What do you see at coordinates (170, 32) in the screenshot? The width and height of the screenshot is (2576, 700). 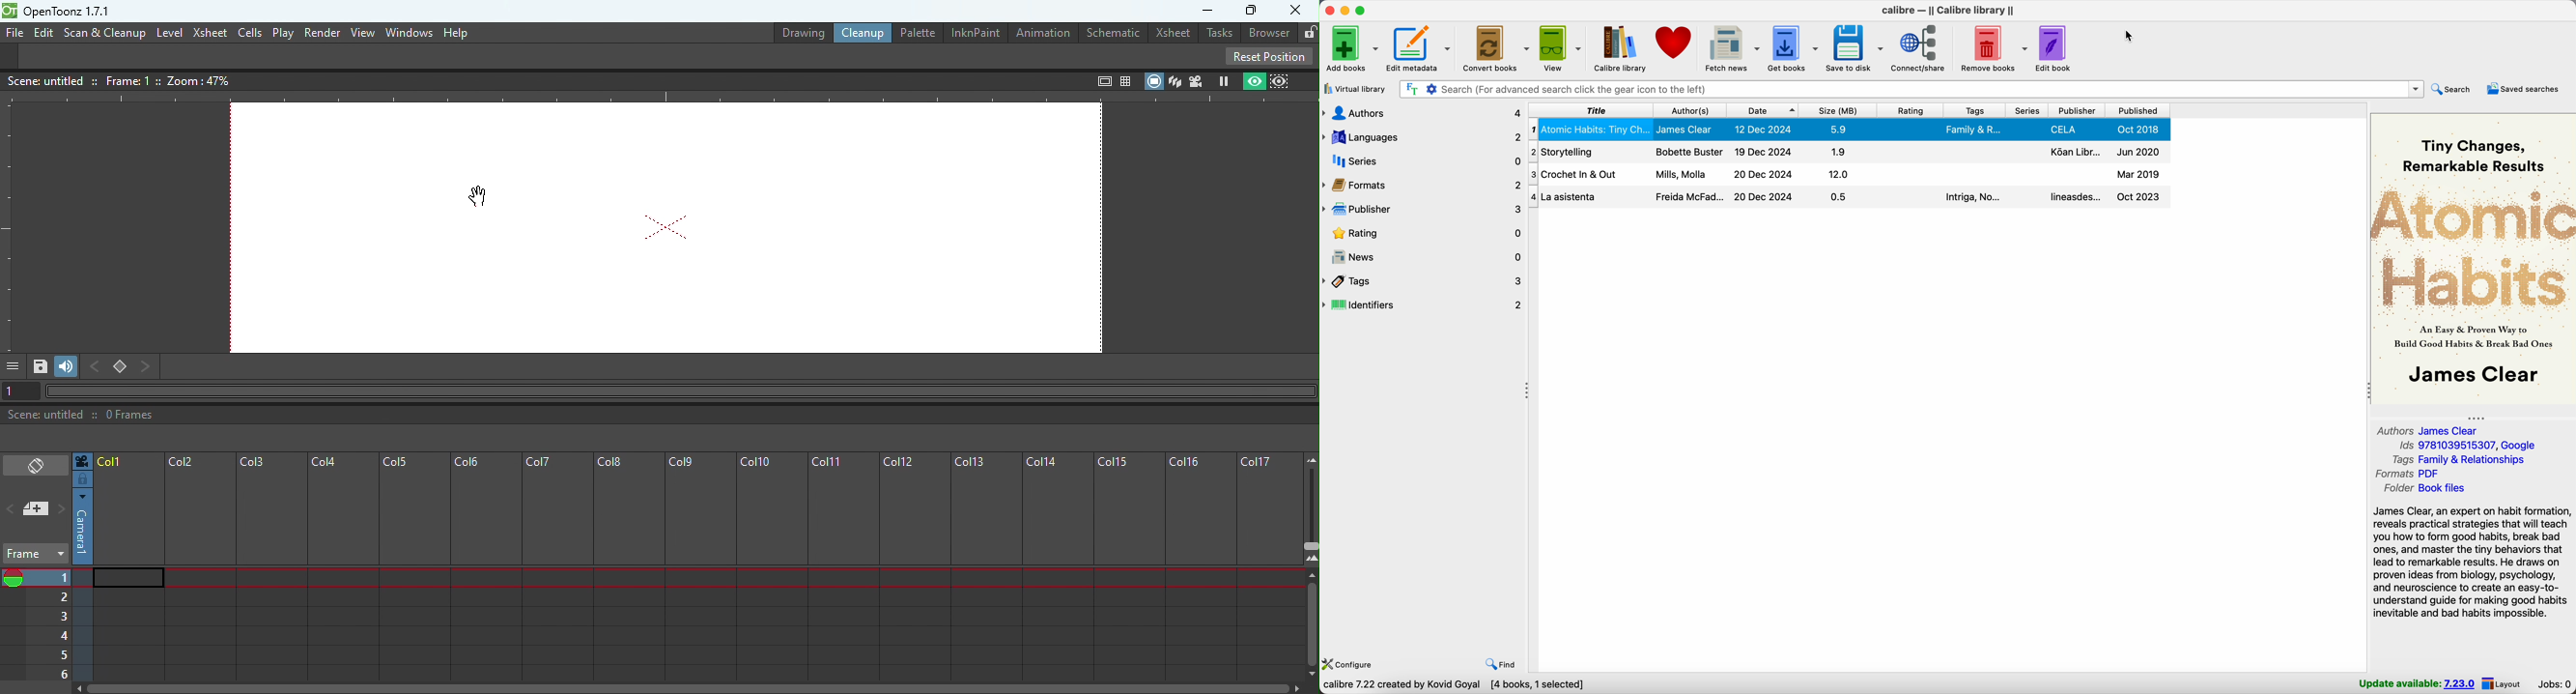 I see `Level` at bounding box center [170, 32].